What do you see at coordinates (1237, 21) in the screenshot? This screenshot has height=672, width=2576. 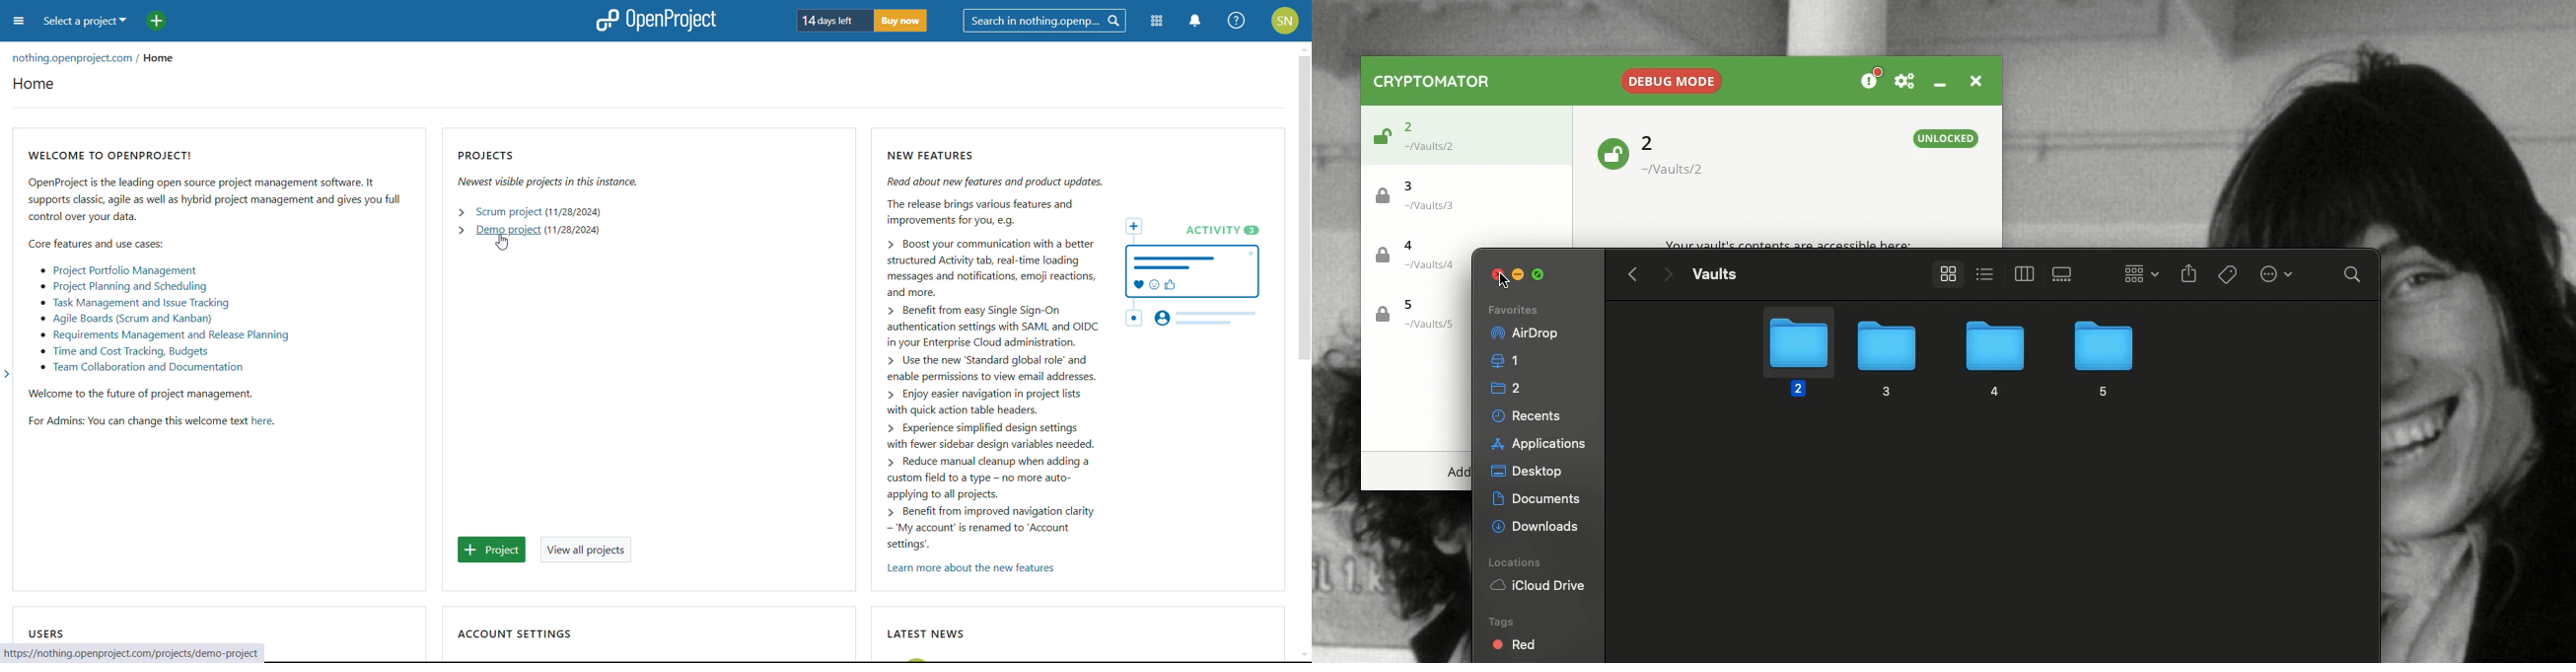 I see `help` at bounding box center [1237, 21].